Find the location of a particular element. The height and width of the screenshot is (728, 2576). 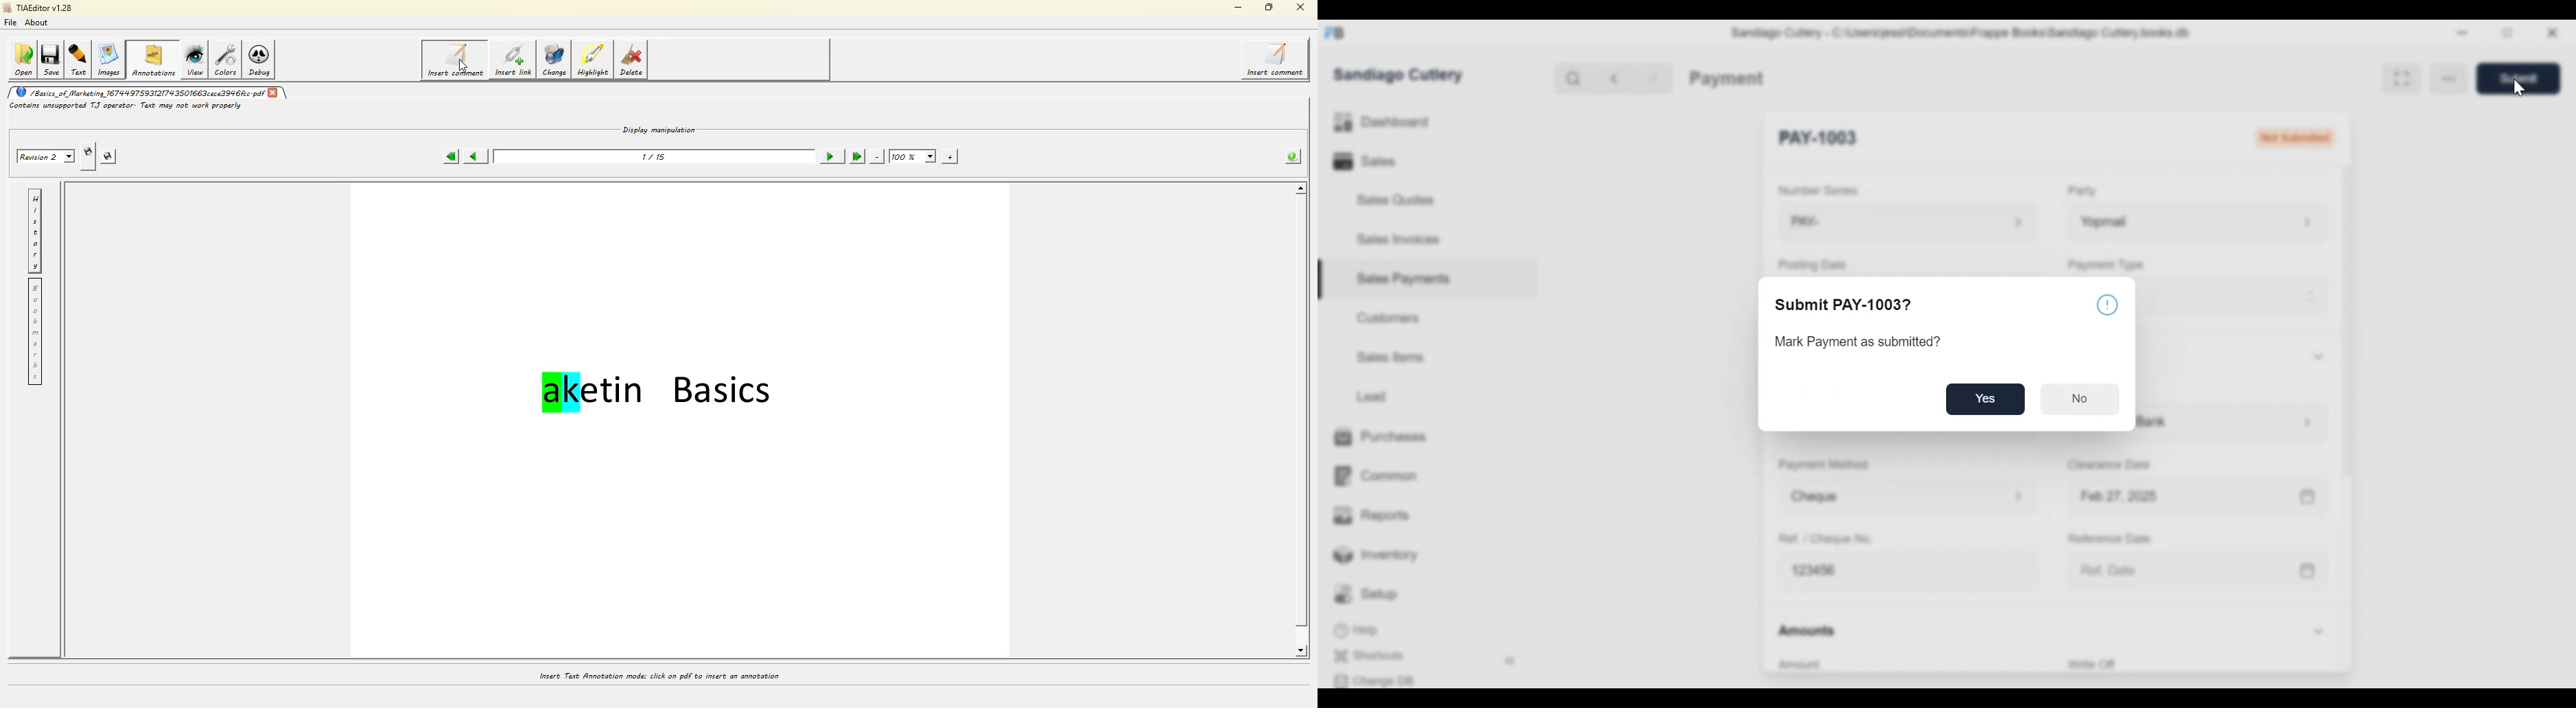

Submit PAY-1003 is located at coordinates (1845, 305).